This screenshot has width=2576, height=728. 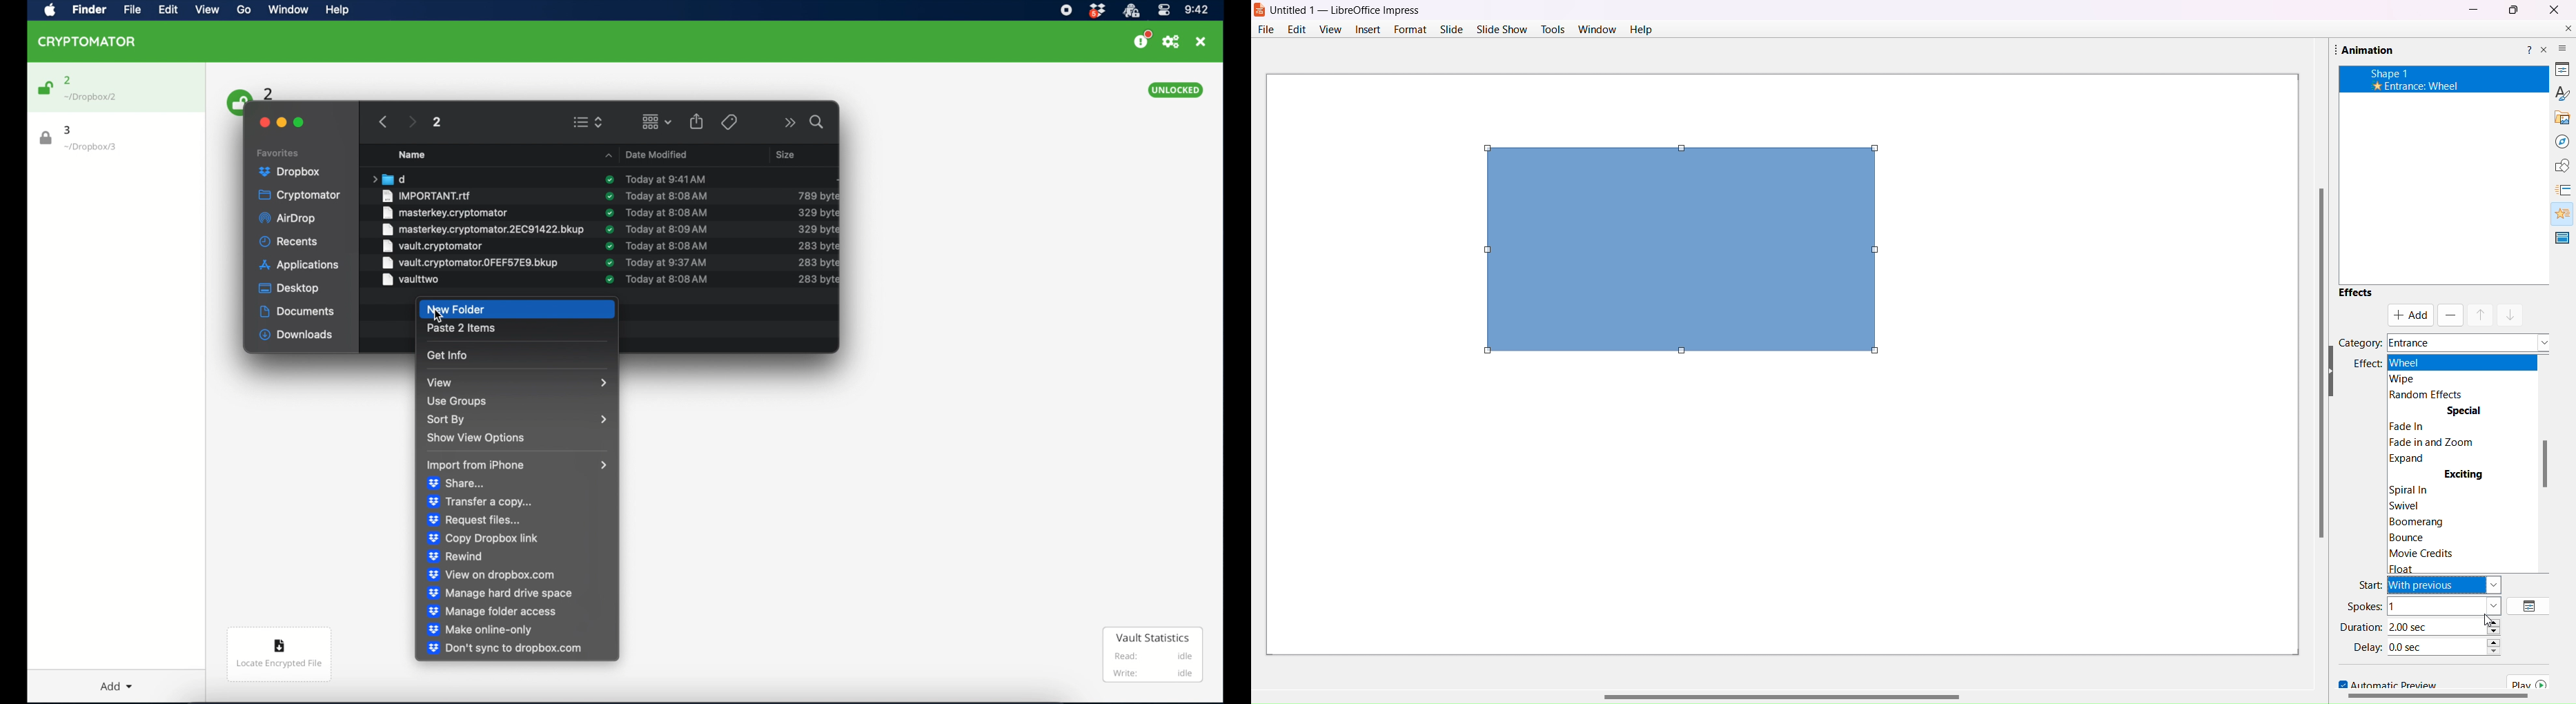 I want to click on lock icon, so click(x=46, y=138).